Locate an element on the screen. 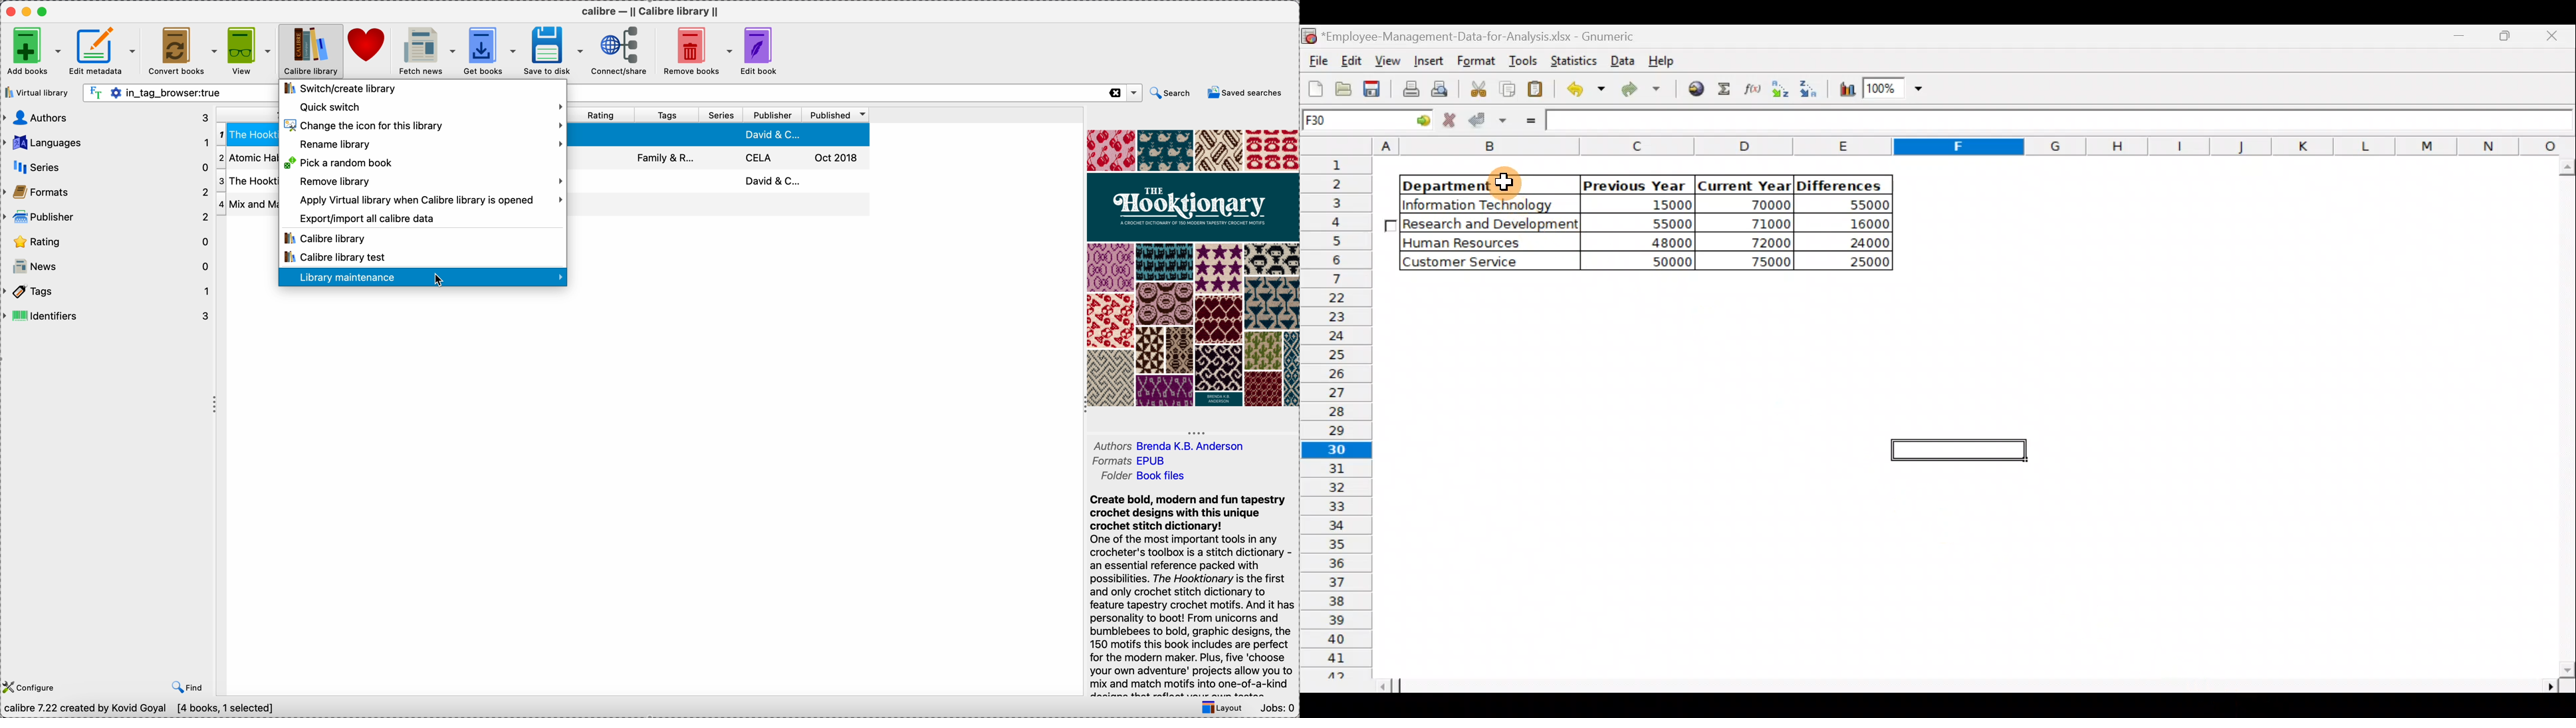  Cells is located at coordinates (1963, 479).